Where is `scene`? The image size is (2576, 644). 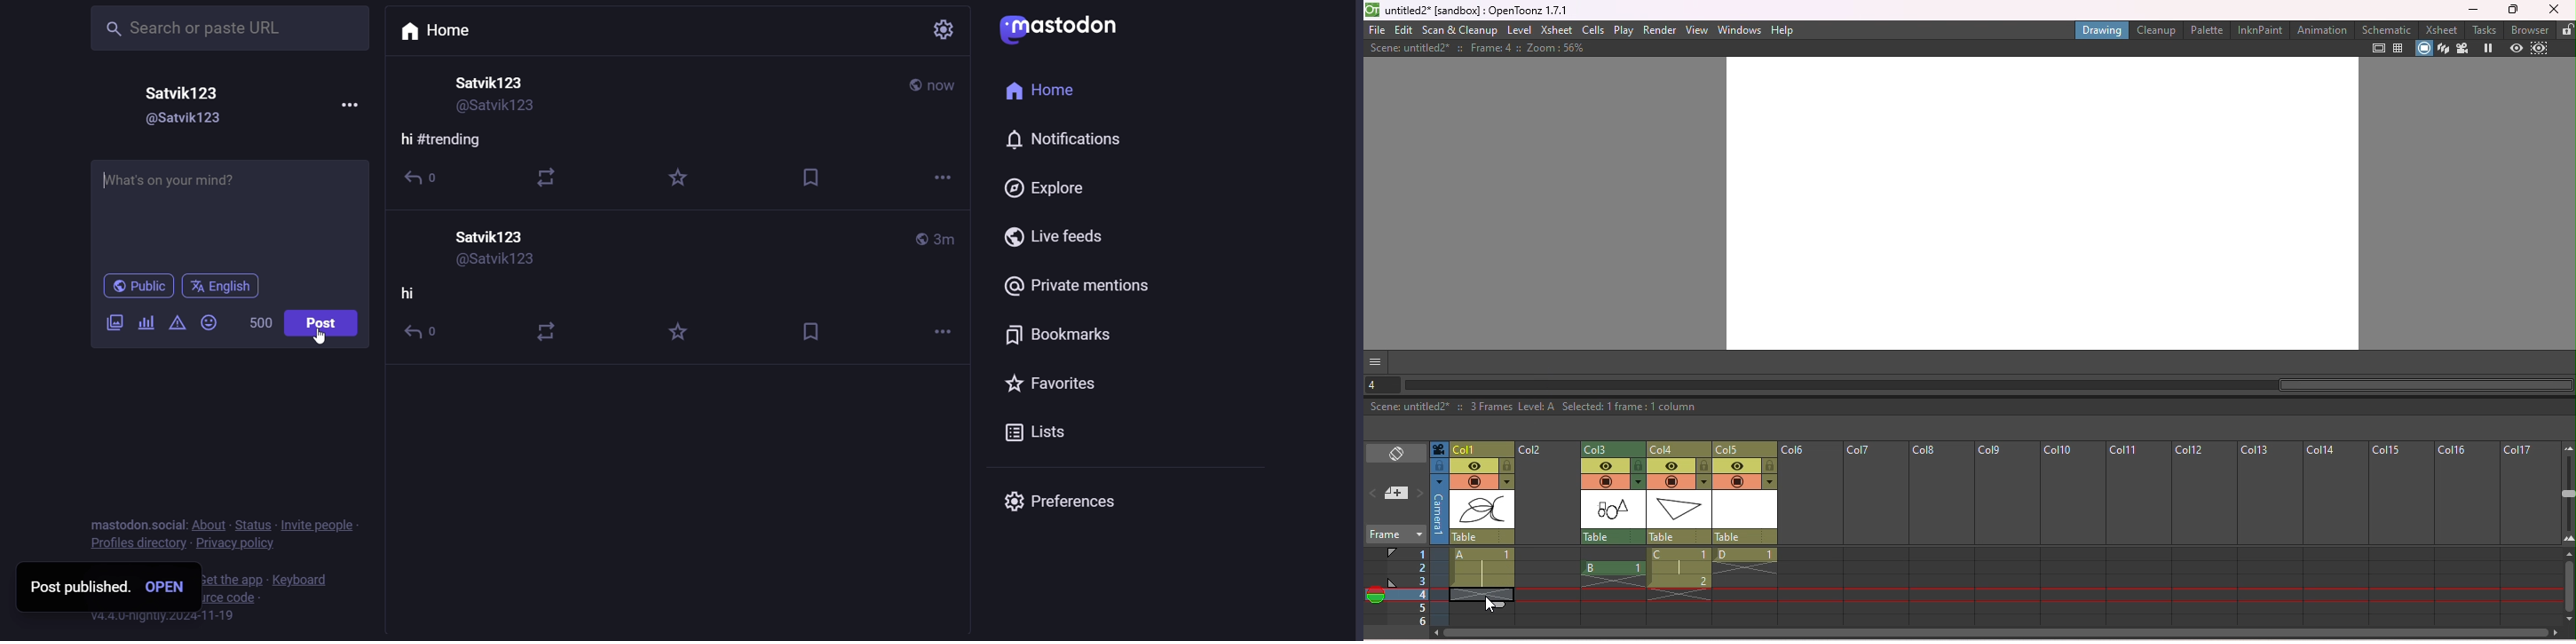
scene is located at coordinates (1613, 510).